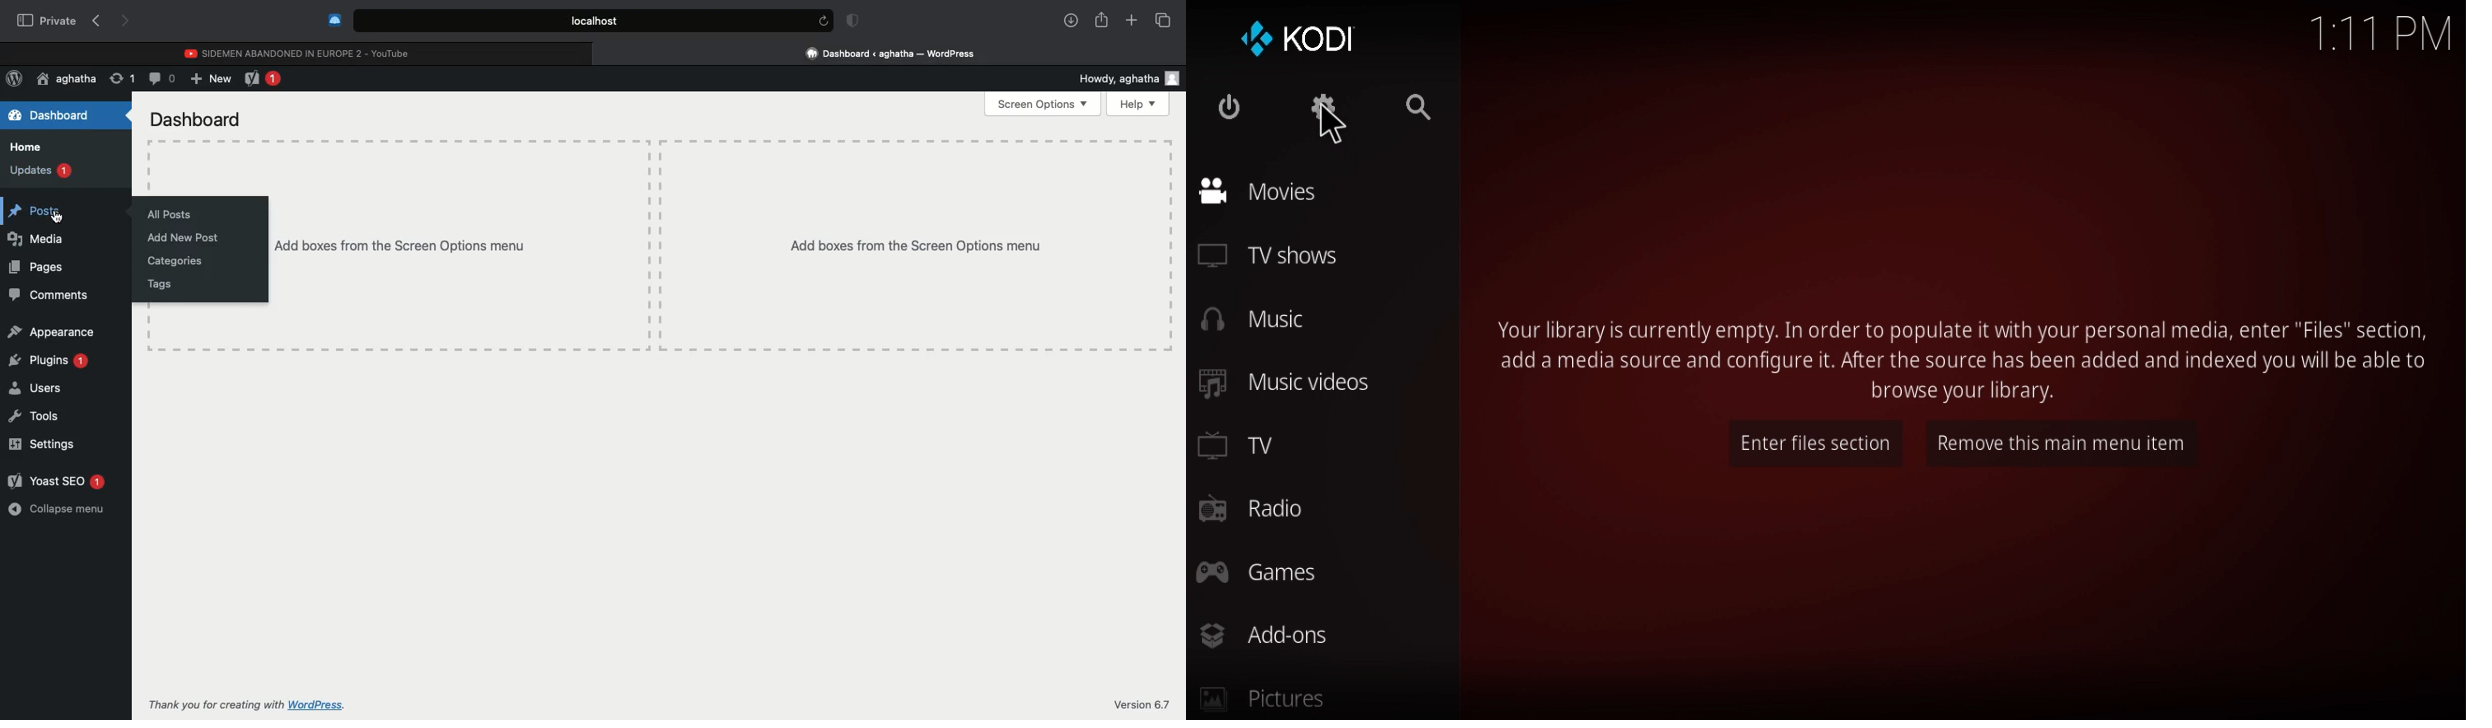 This screenshot has width=2492, height=728. What do you see at coordinates (185, 237) in the screenshot?
I see `Add new post` at bounding box center [185, 237].